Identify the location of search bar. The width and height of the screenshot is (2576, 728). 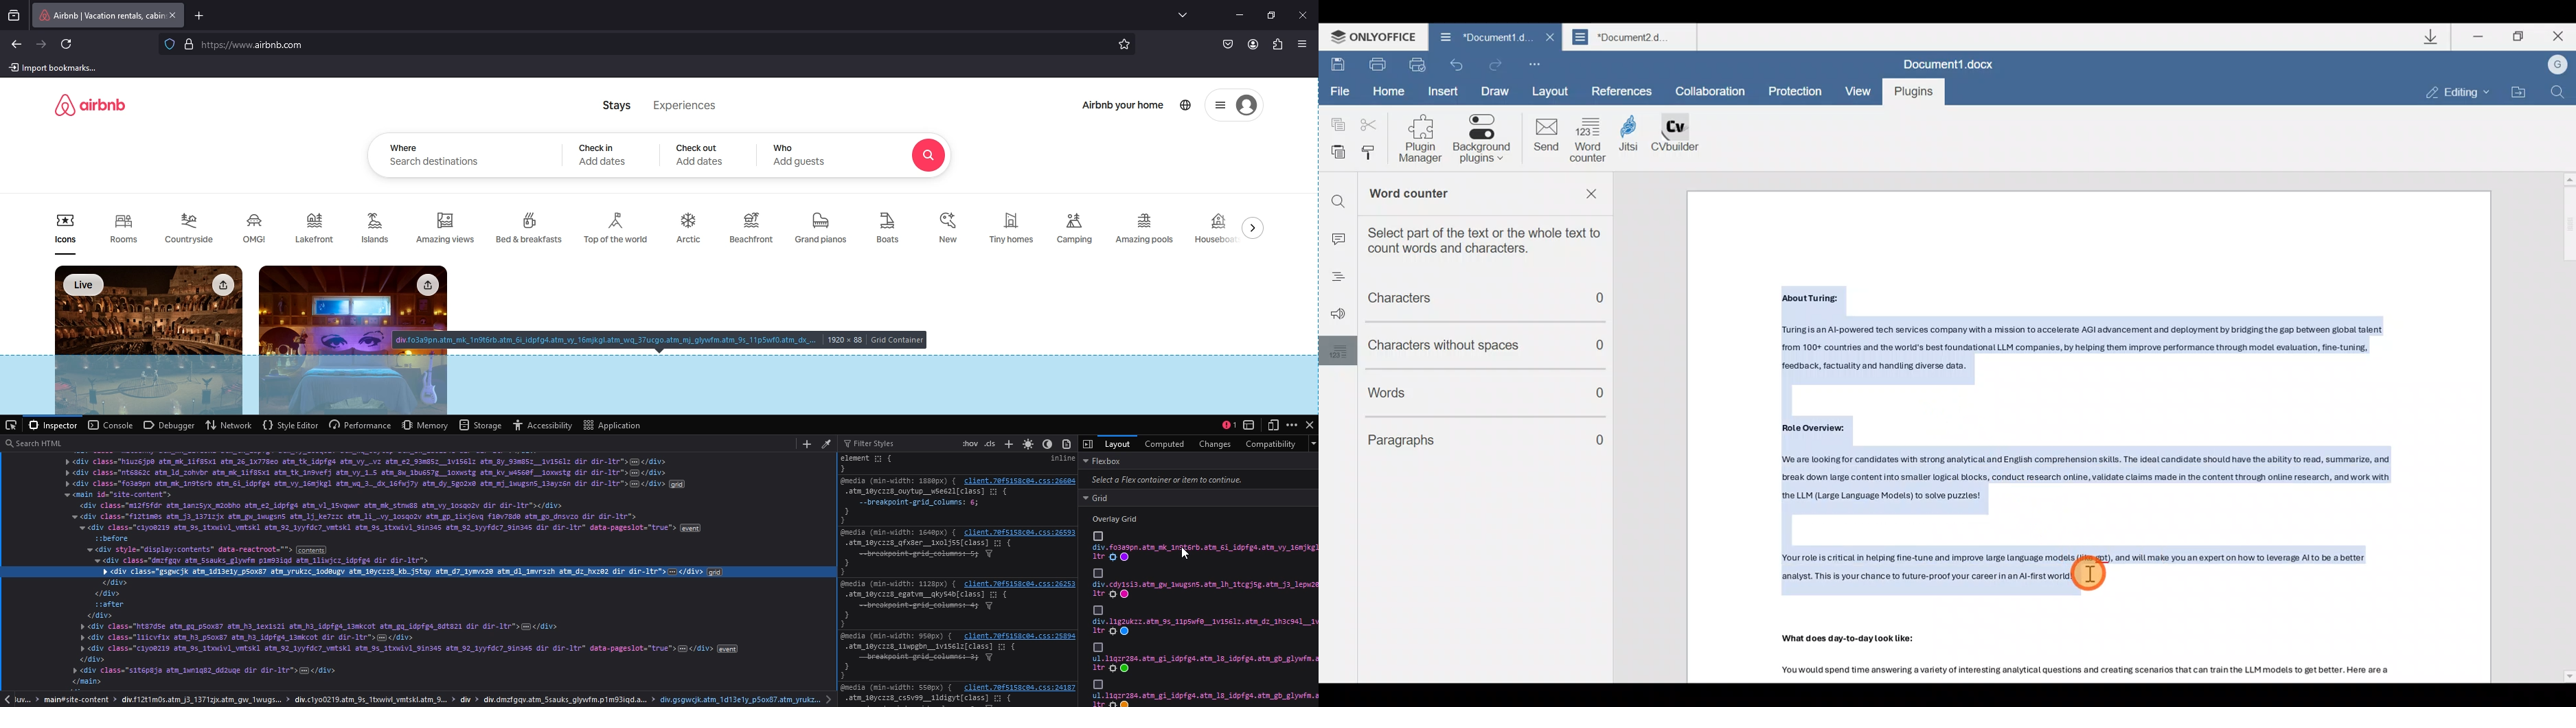
(643, 45).